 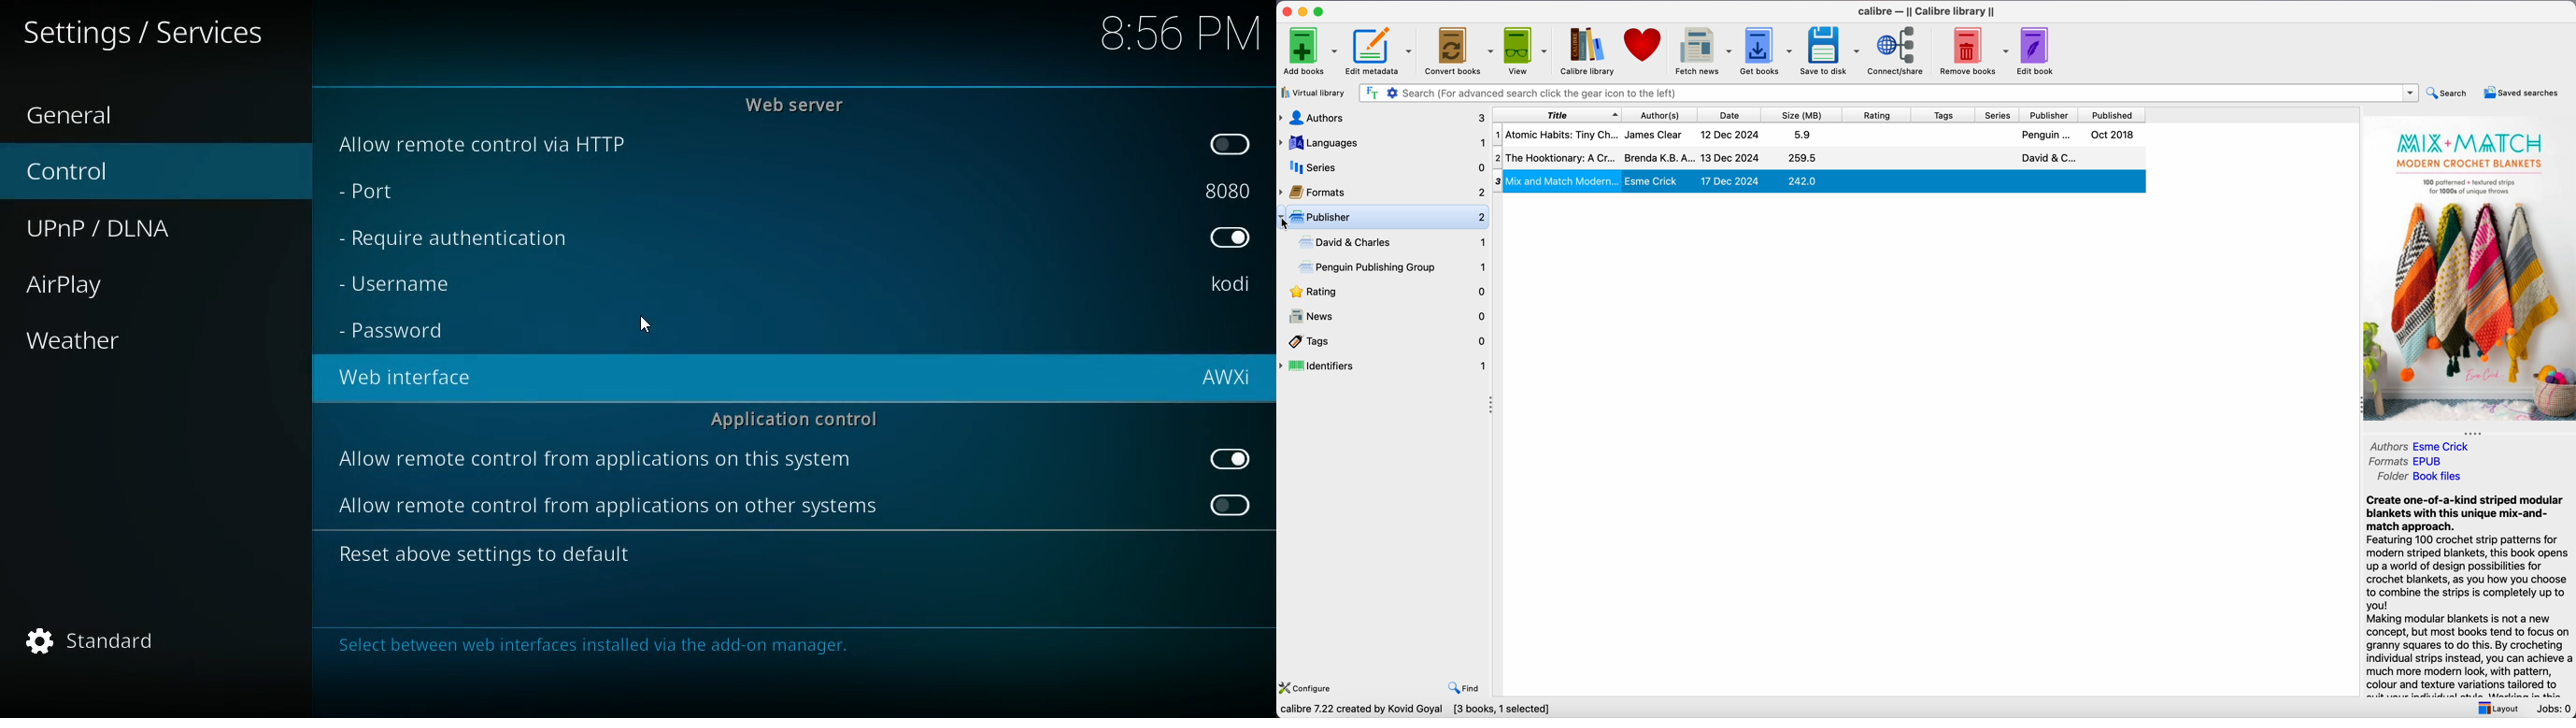 I want to click on off, so click(x=1232, y=145).